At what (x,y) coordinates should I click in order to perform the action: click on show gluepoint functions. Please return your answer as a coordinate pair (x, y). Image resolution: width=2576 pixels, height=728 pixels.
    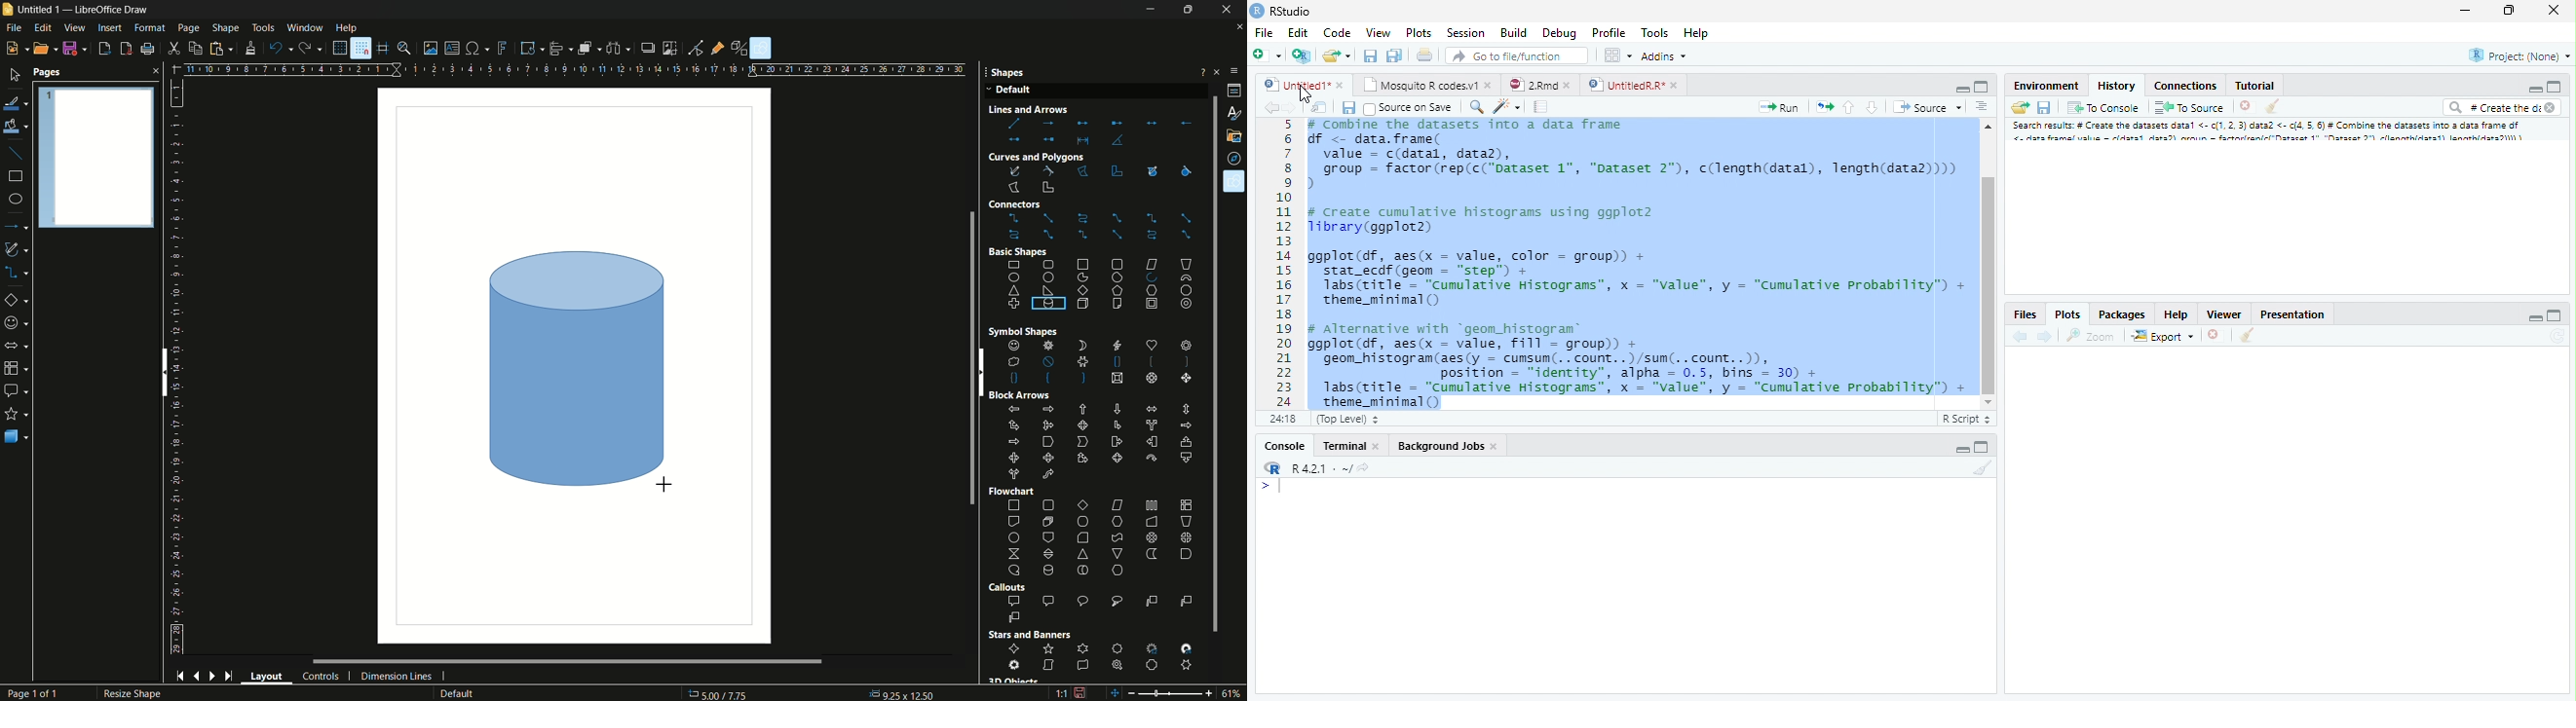
    Looking at the image, I should click on (718, 47).